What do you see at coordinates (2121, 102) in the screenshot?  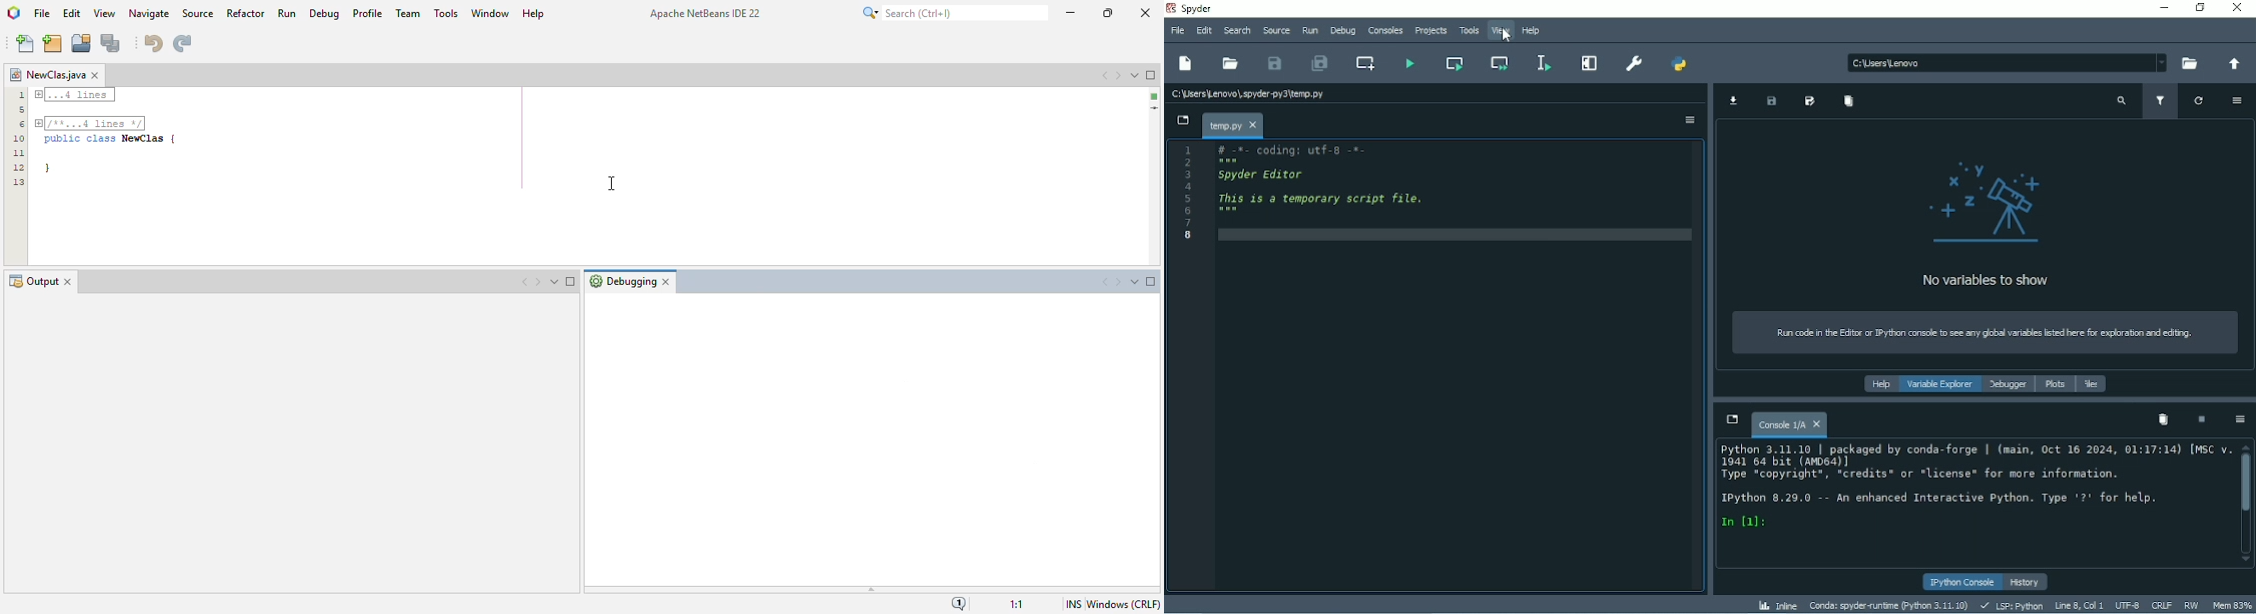 I see `Search variable names and types` at bounding box center [2121, 102].